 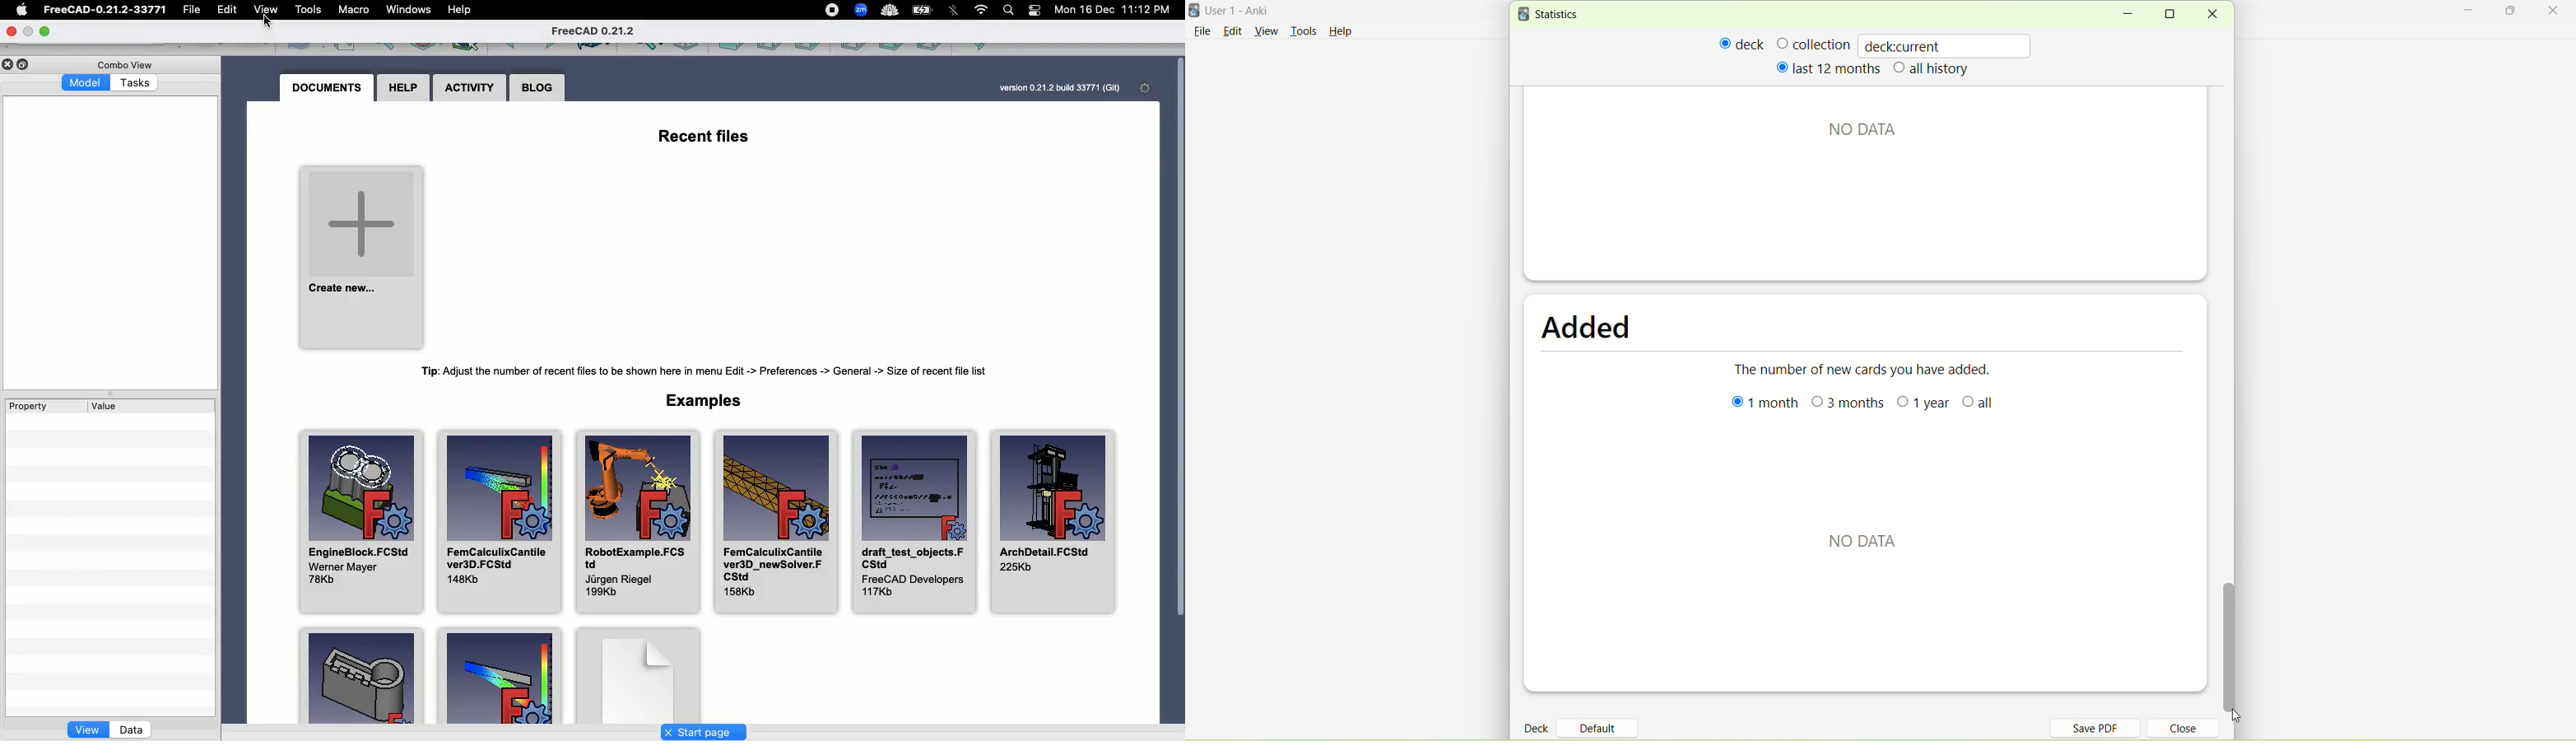 I want to click on version 0.21.2 bulld 33771 (Git), so click(x=1058, y=87).